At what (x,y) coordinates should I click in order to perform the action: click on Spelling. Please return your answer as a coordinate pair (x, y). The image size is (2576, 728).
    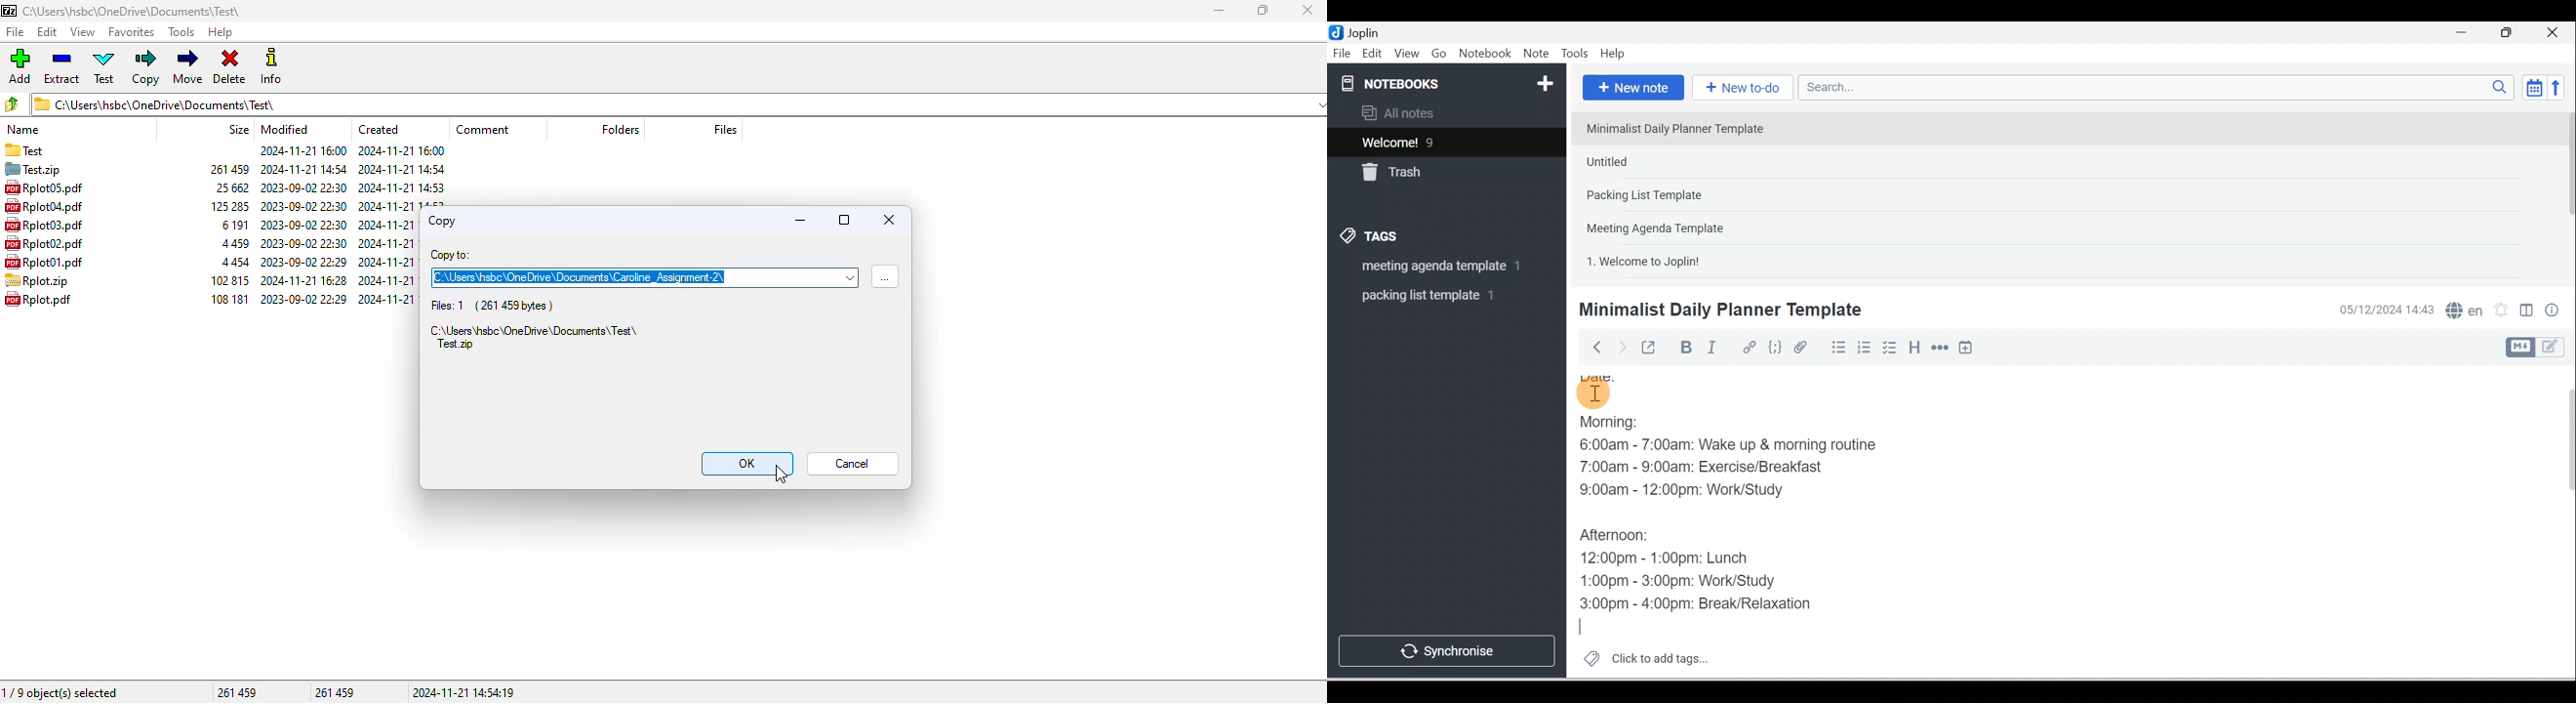
    Looking at the image, I should click on (2462, 309).